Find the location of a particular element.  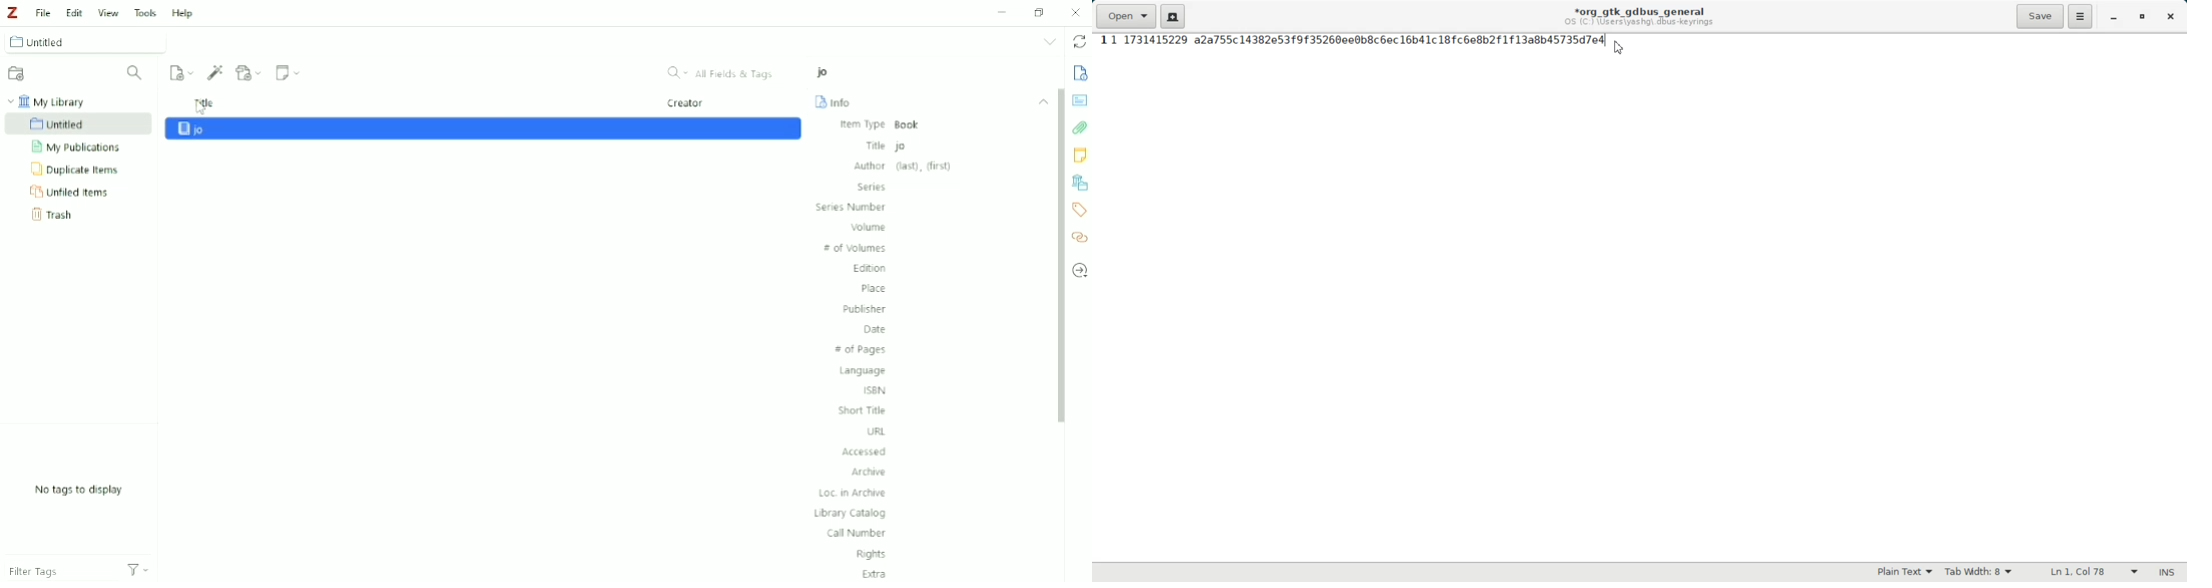

Series Number is located at coordinates (852, 207).